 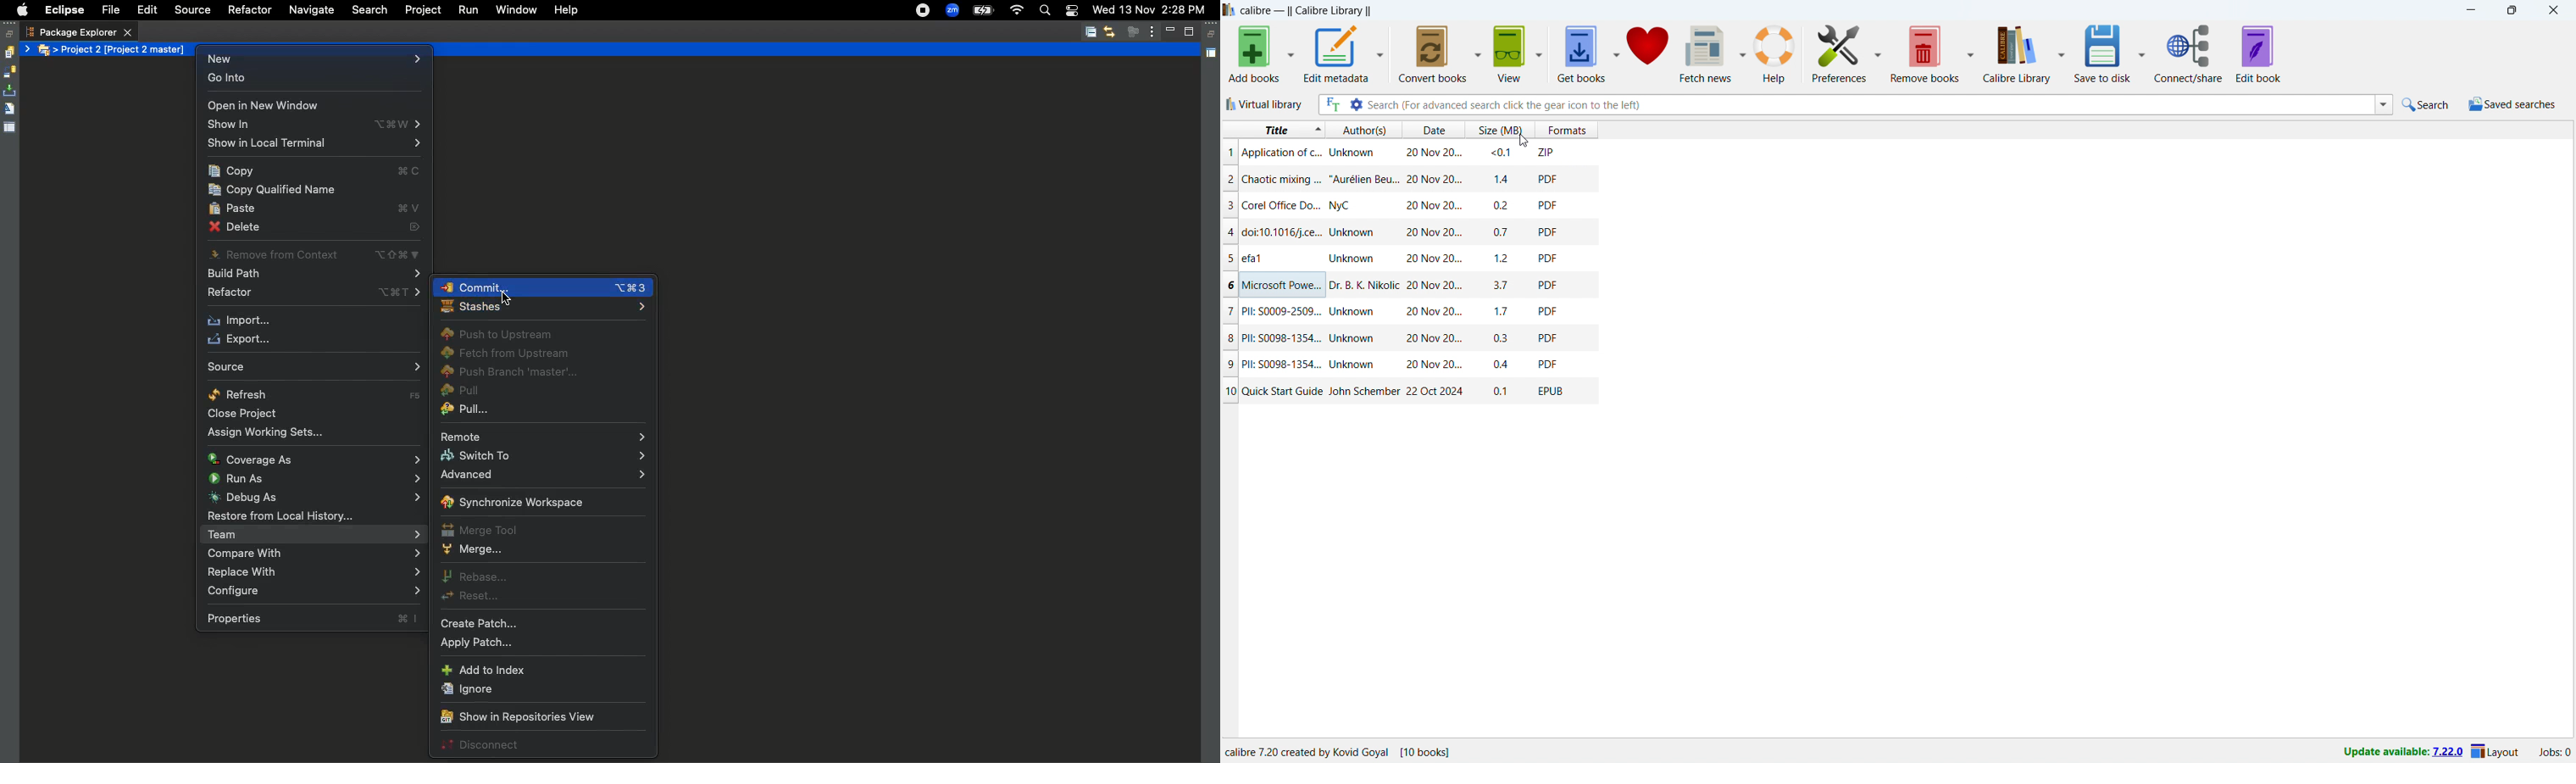 I want to click on title, so click(x=1282, y=180).